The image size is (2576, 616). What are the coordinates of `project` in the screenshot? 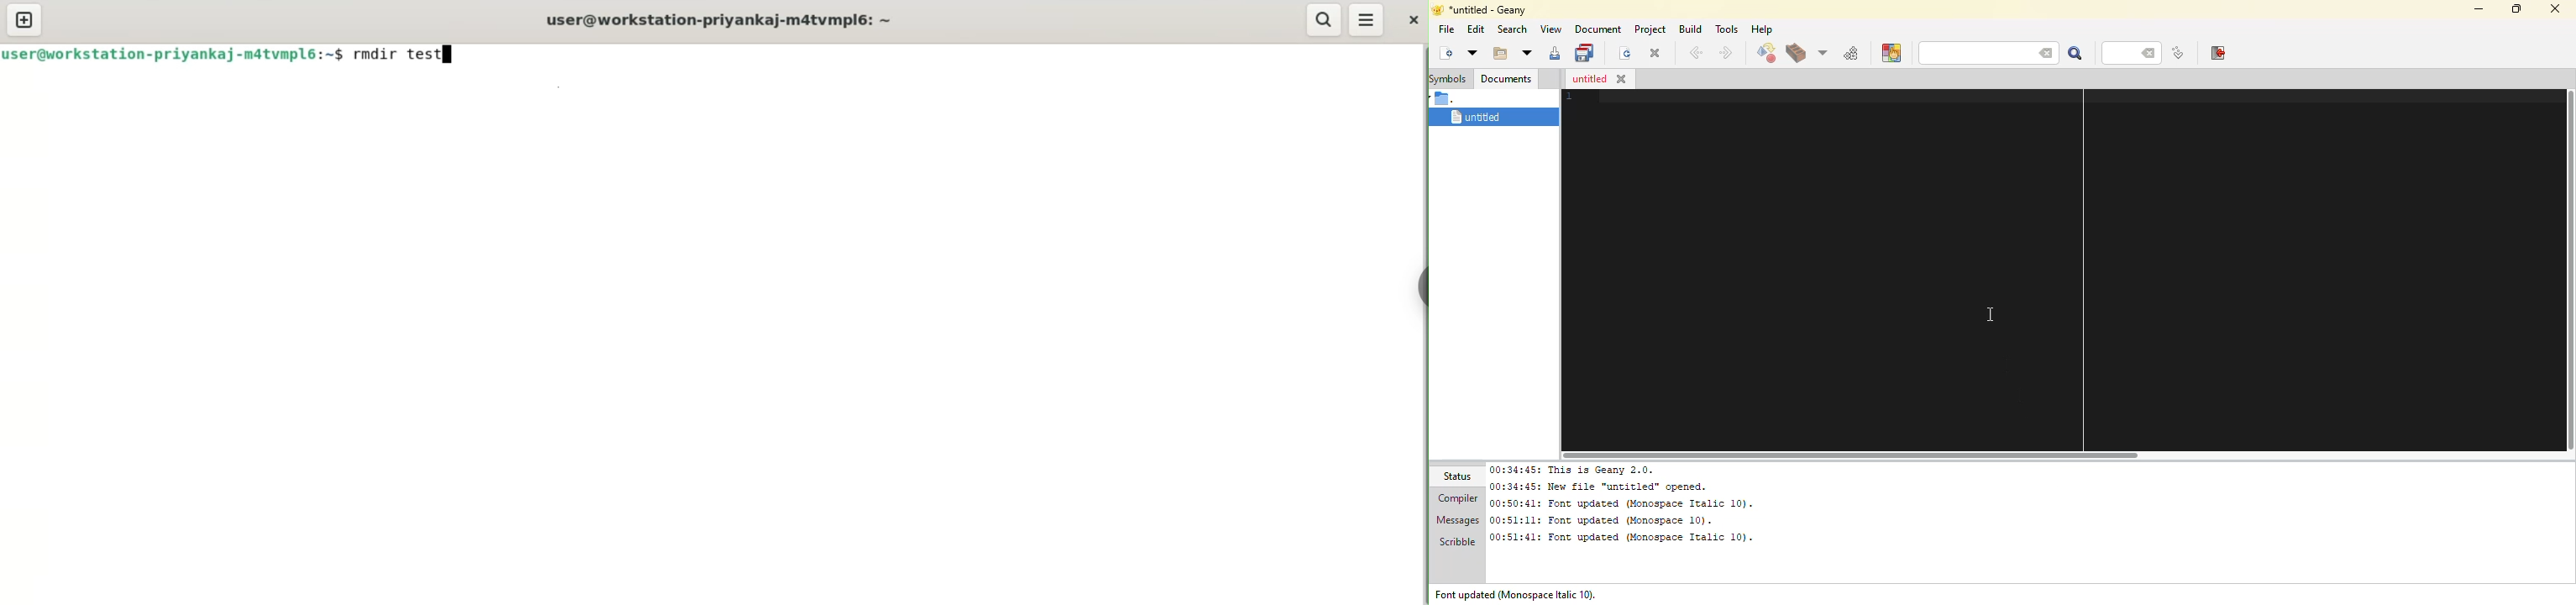 It's located at (1650, 29).